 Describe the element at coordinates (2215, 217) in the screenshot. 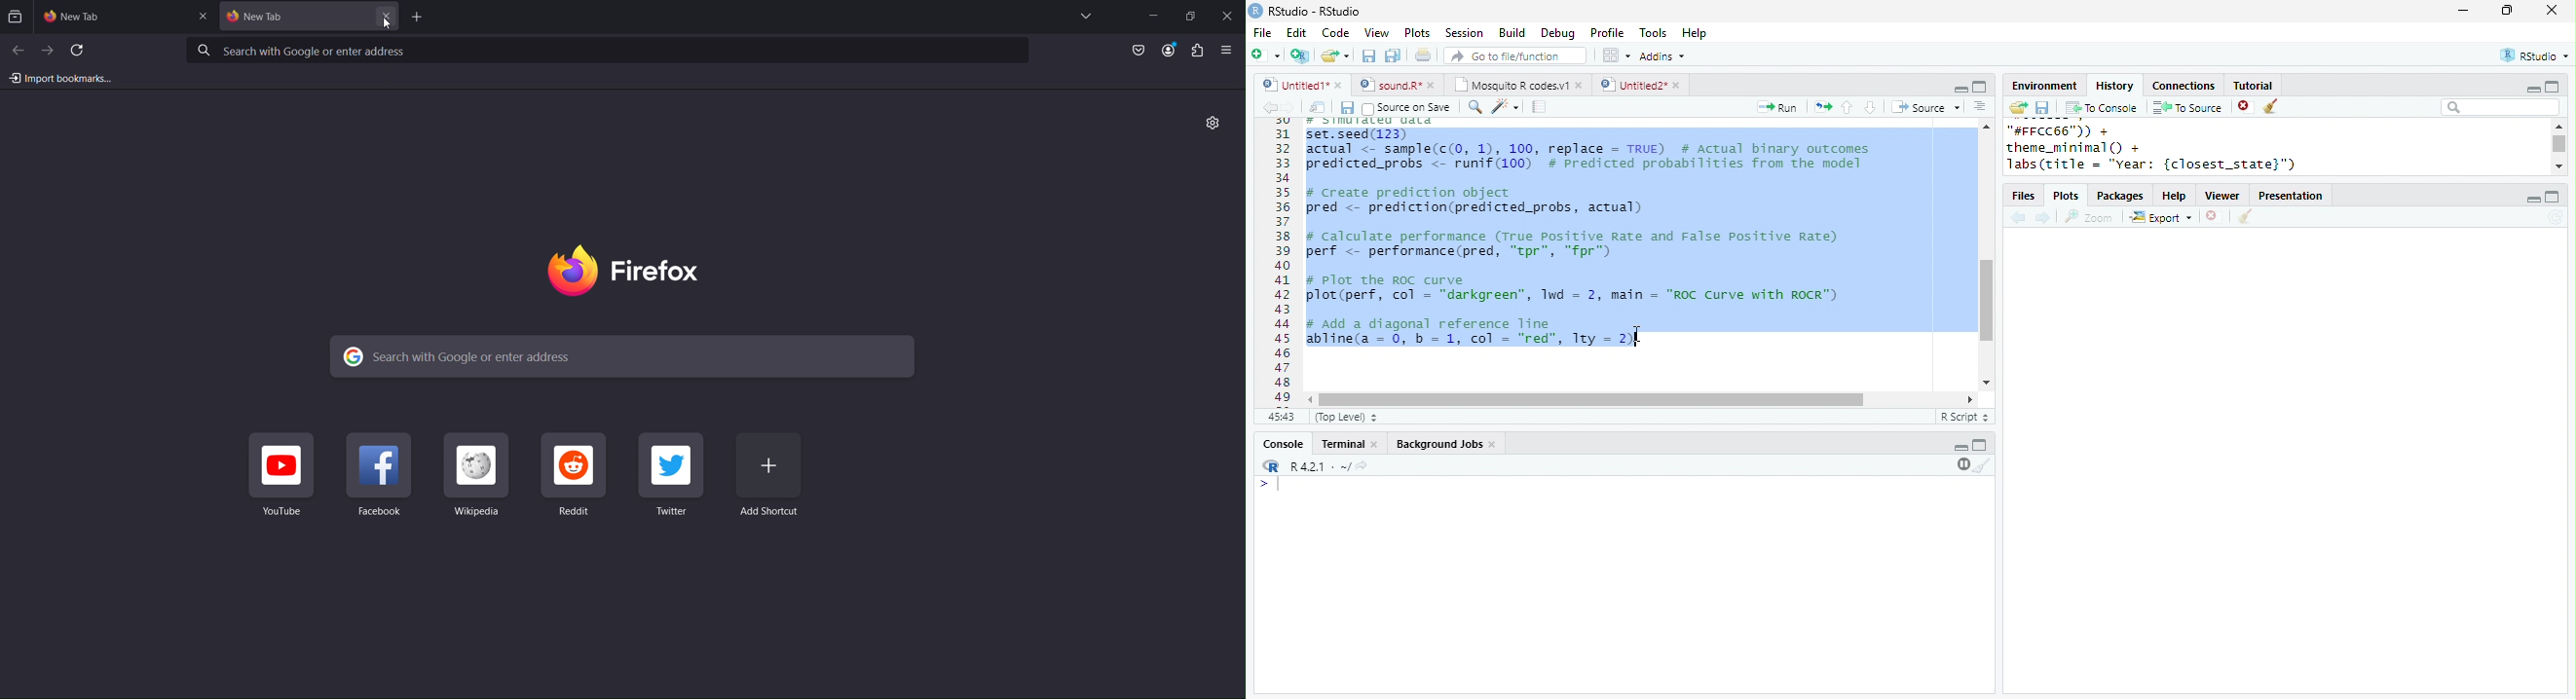

I see `close file` at that location.